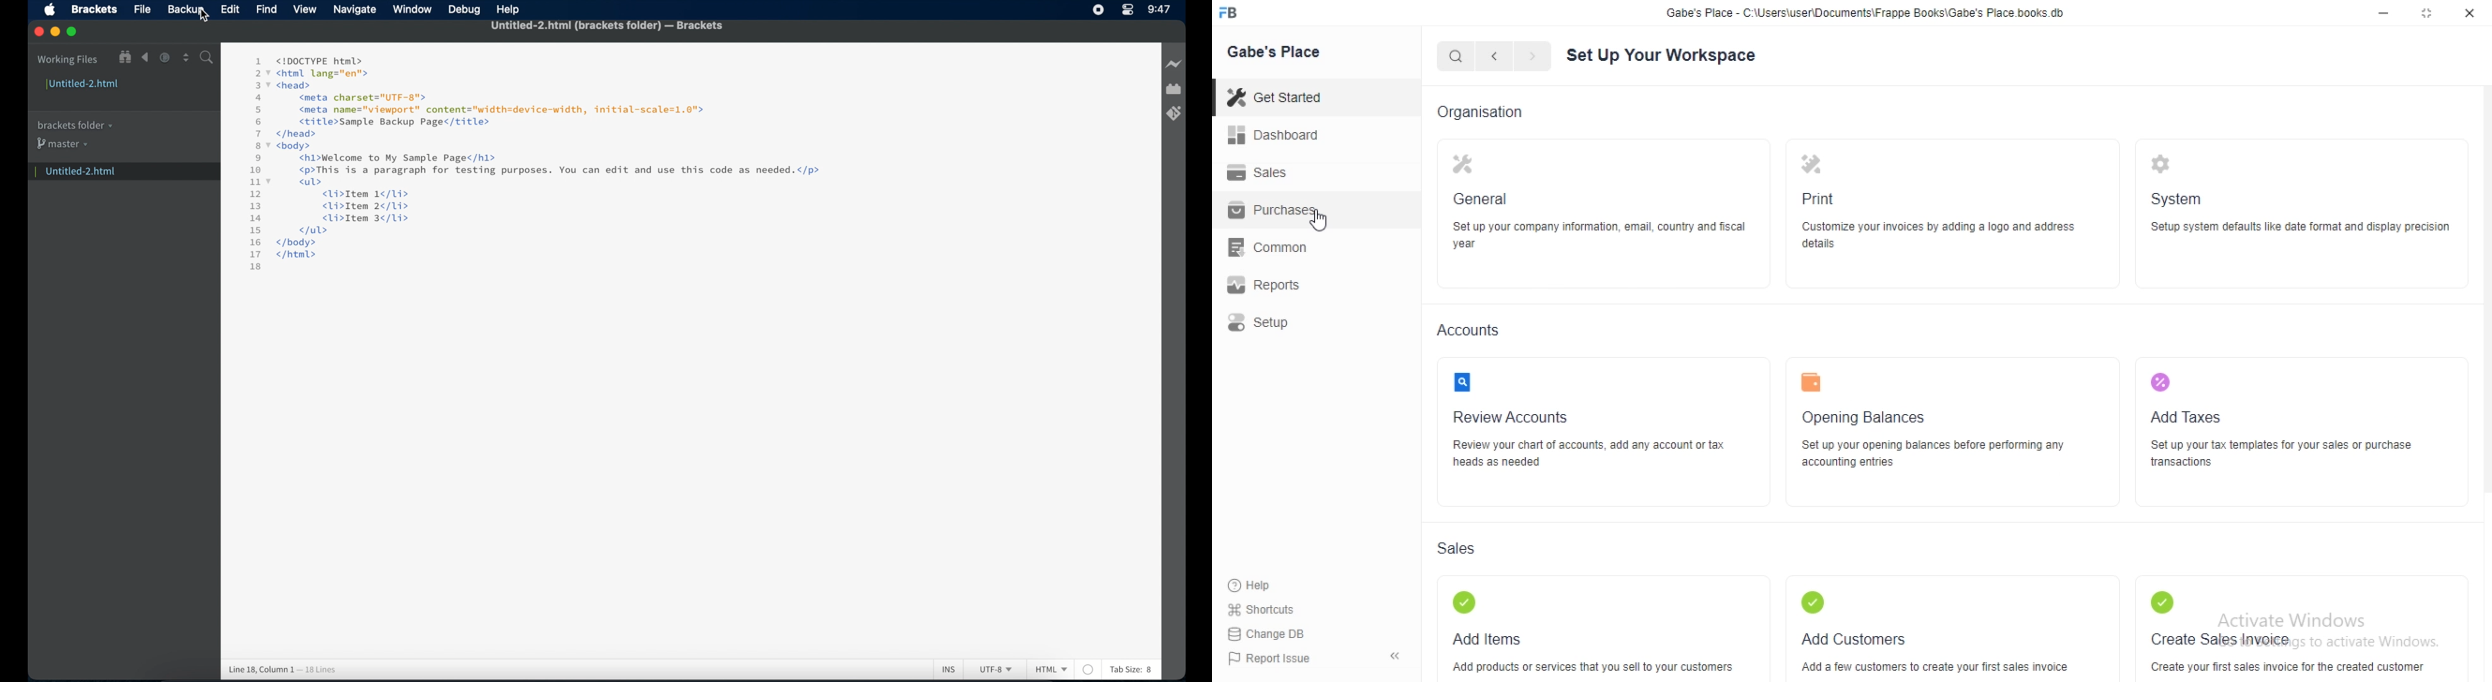 The width and height of the screenshot is (2492, 700). What do you see at coordinates (50, 10) in the screenshot?
I see `apple icon` at bounding box center [50, 10].